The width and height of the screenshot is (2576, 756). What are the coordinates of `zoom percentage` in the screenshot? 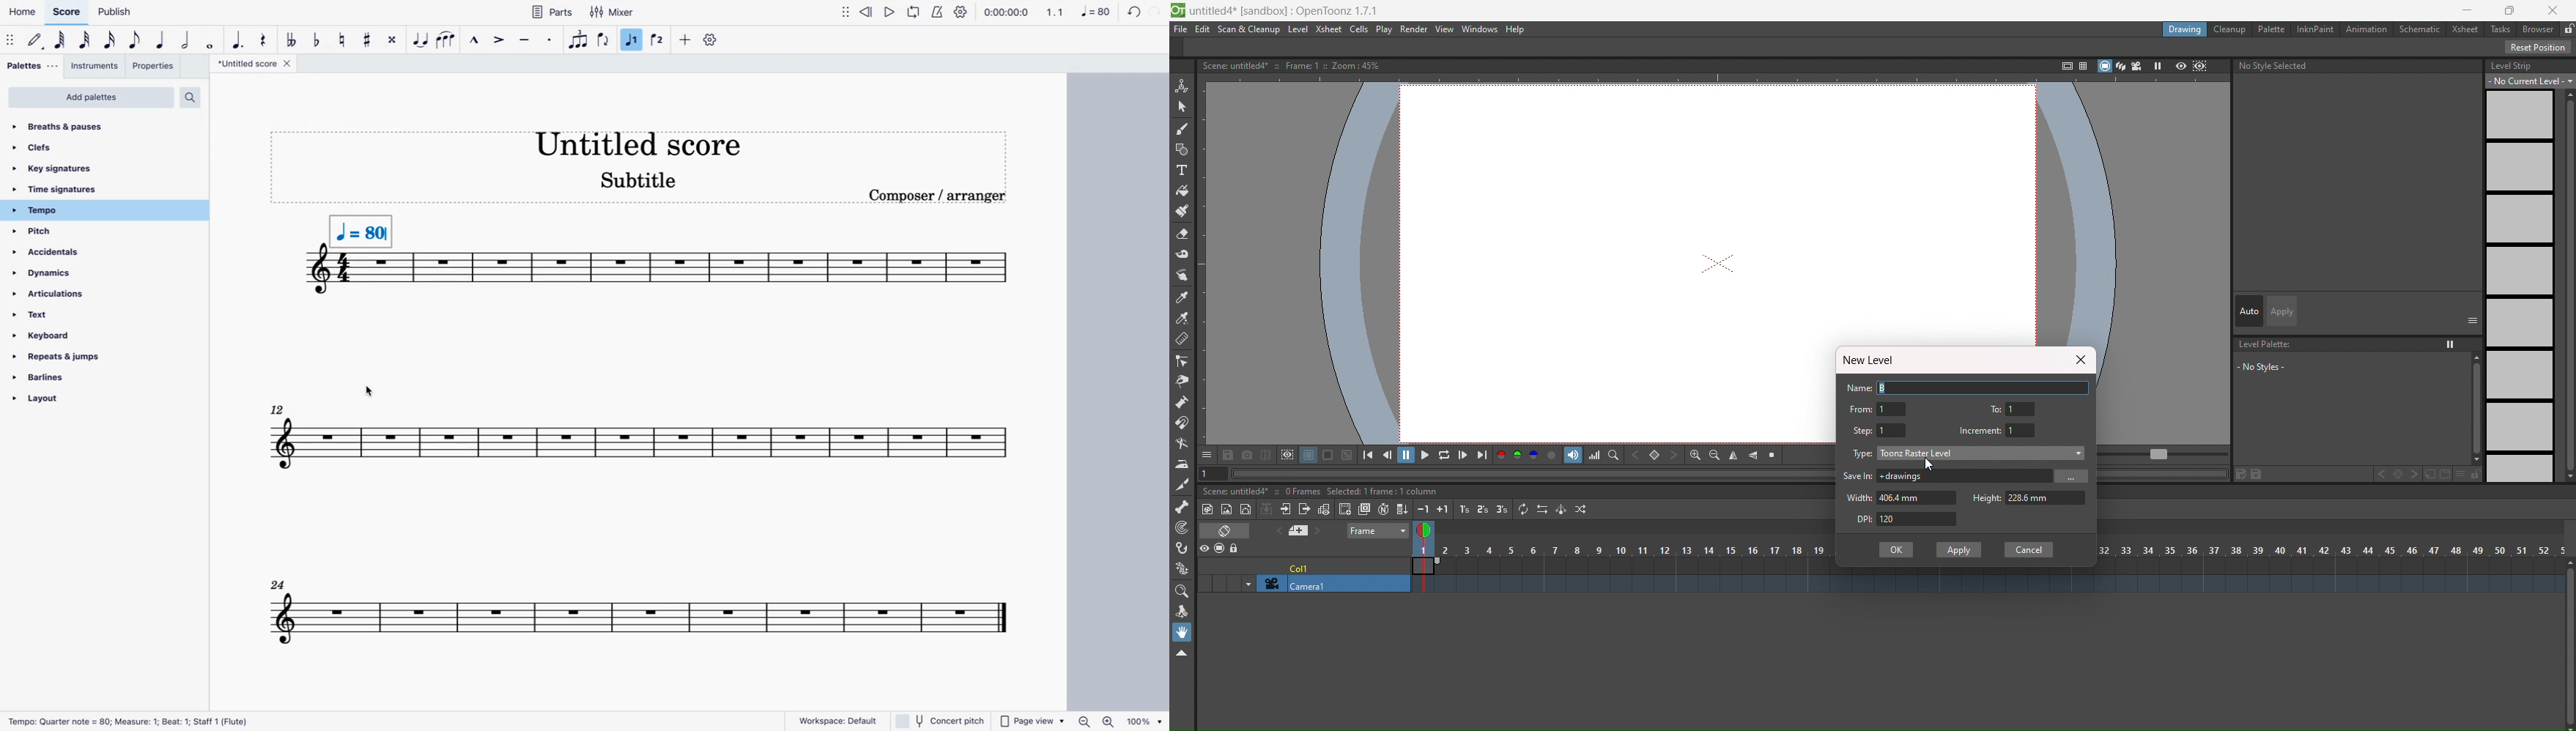 It's located at (1118, 721).